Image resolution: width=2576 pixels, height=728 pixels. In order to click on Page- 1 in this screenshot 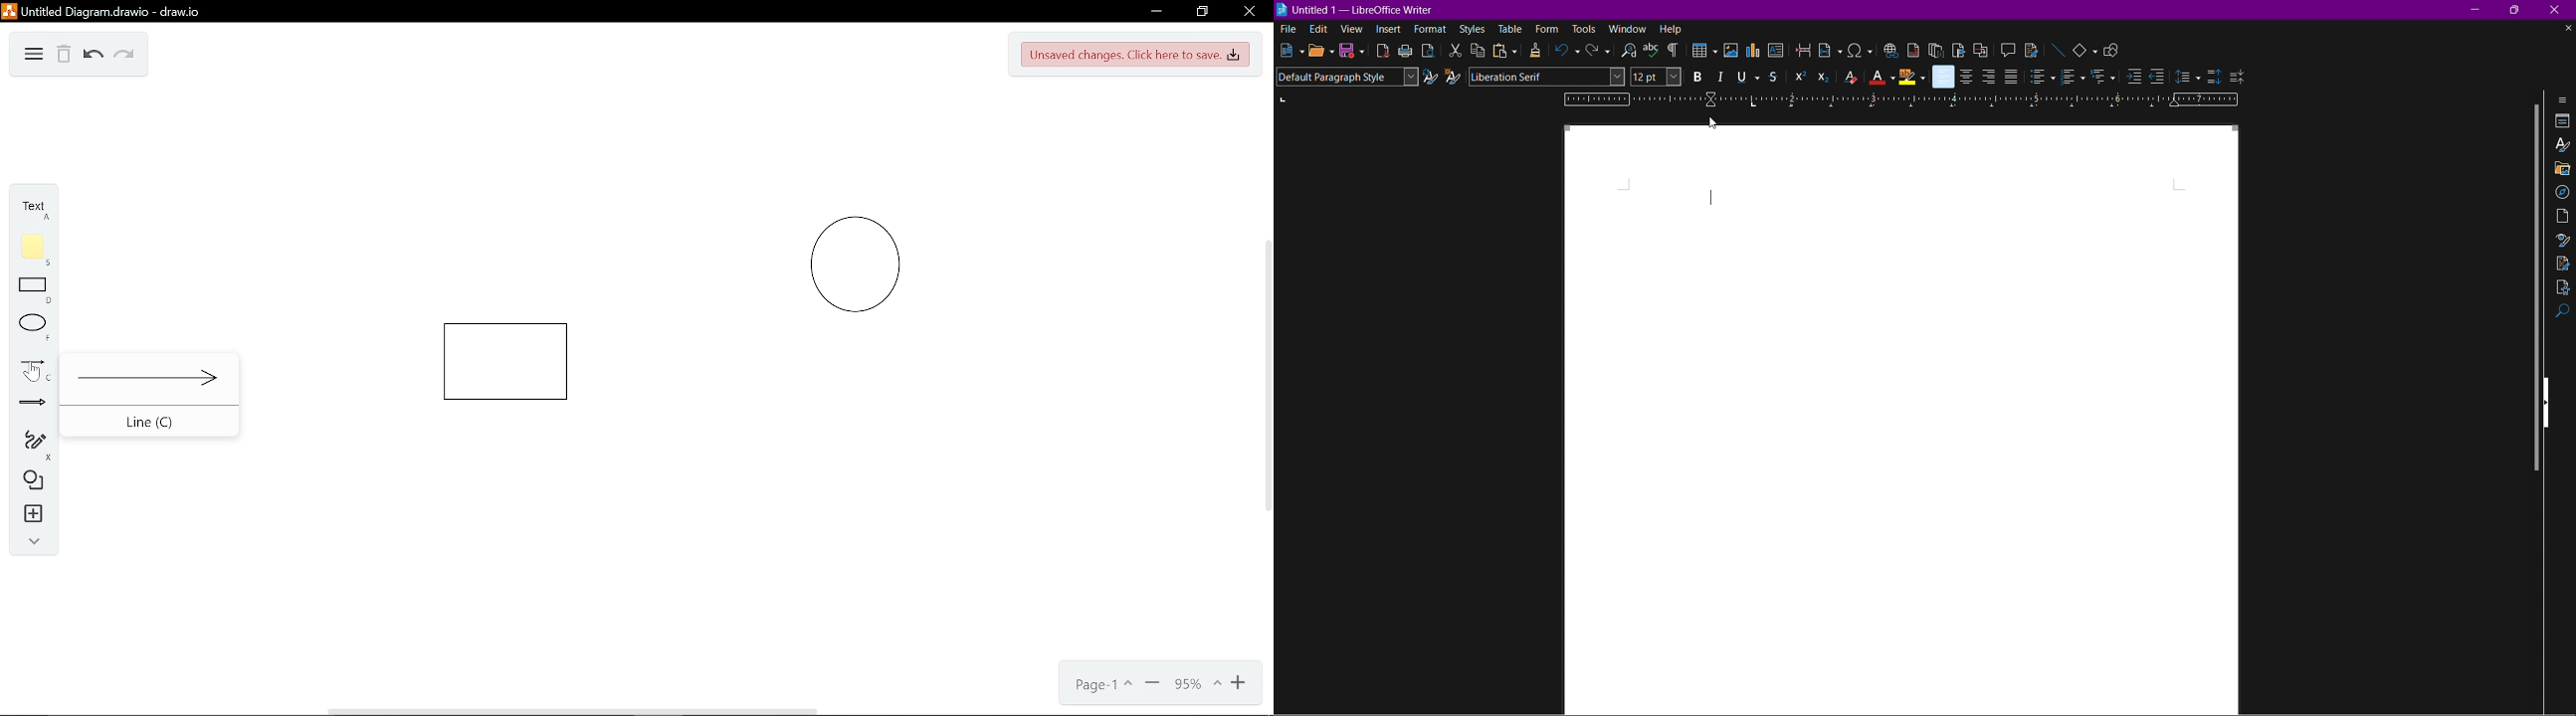, I will do `click(1101, 686)`.